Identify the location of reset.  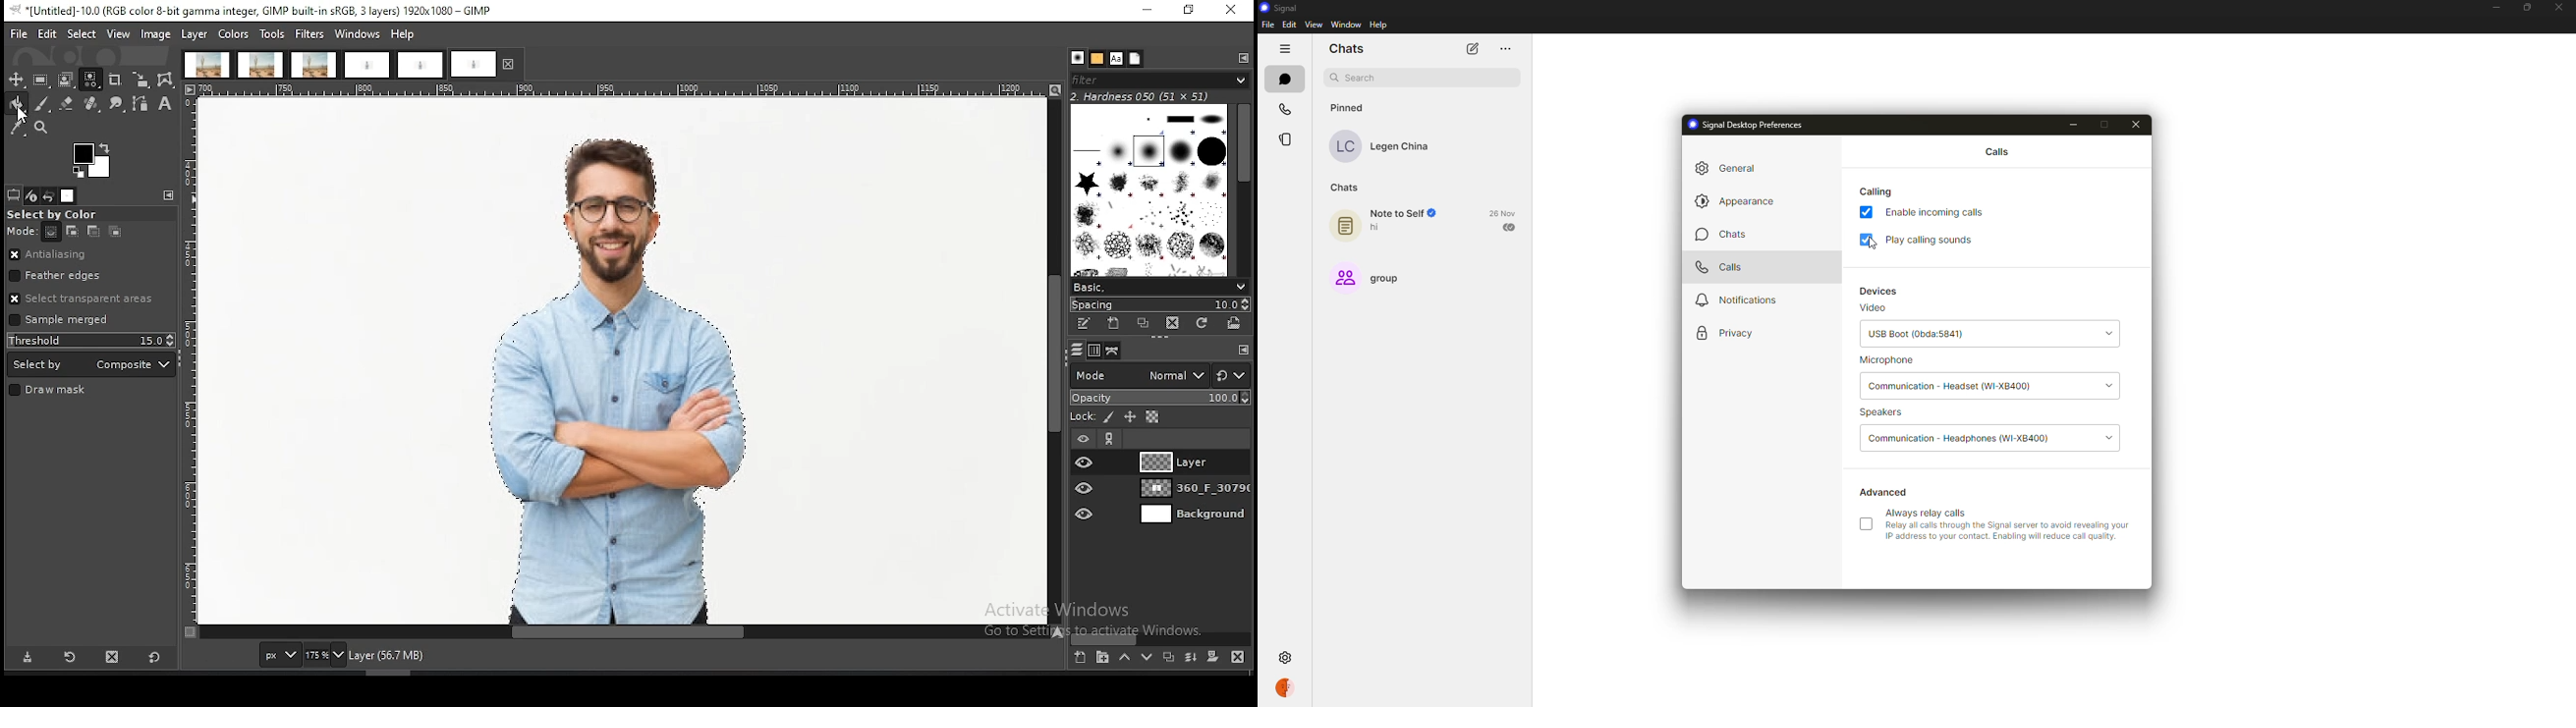
(154, 655).